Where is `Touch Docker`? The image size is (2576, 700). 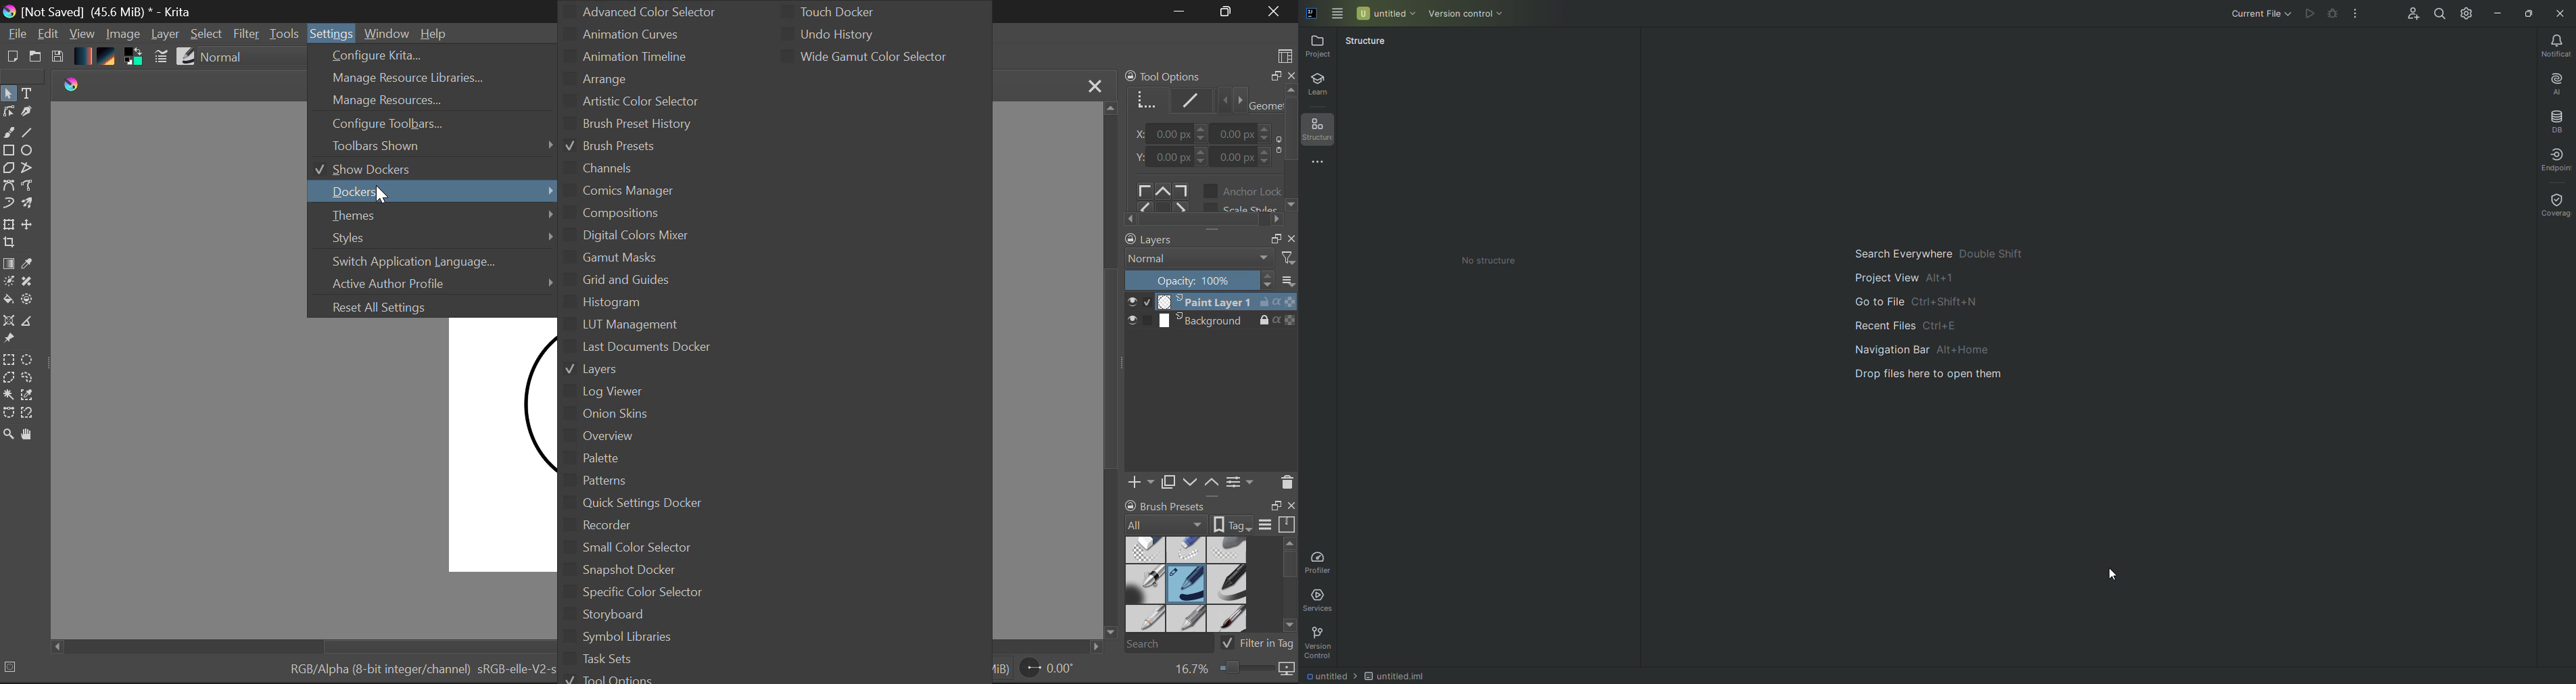 Touch Docker is located at coordinates (860, 11).